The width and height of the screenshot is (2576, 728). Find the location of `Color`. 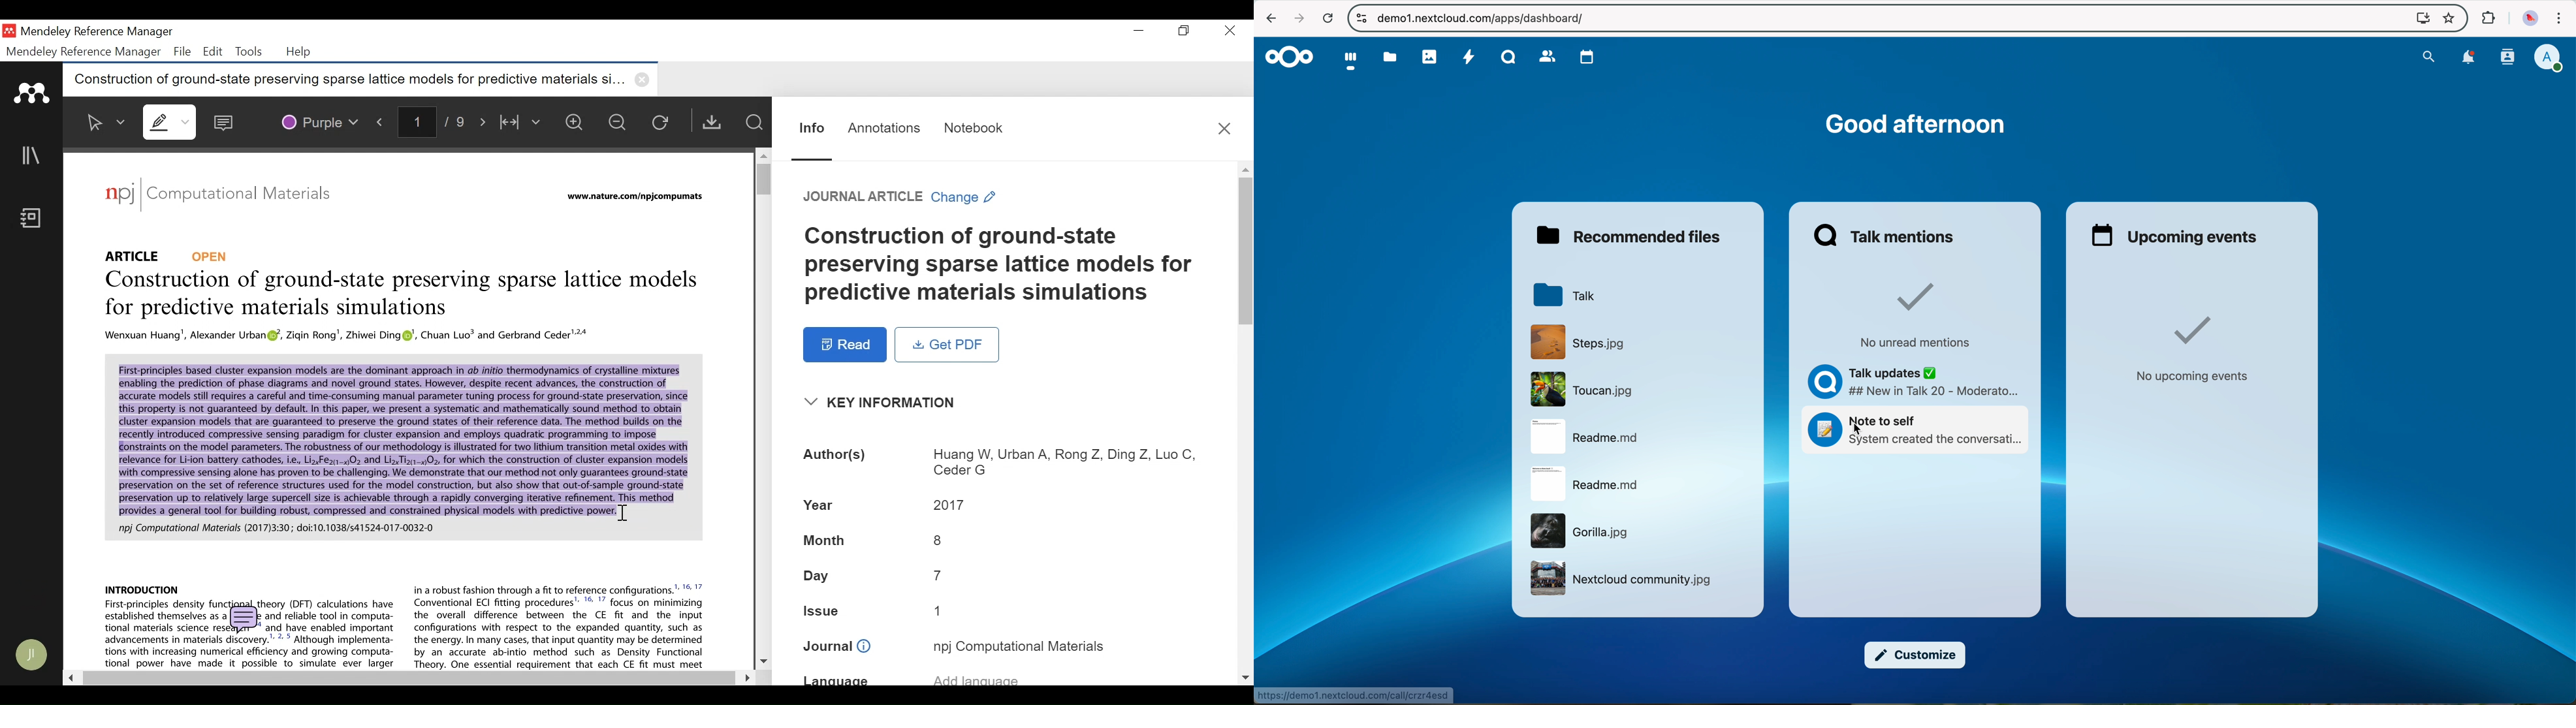

Color is located at coordinates (319, 120).